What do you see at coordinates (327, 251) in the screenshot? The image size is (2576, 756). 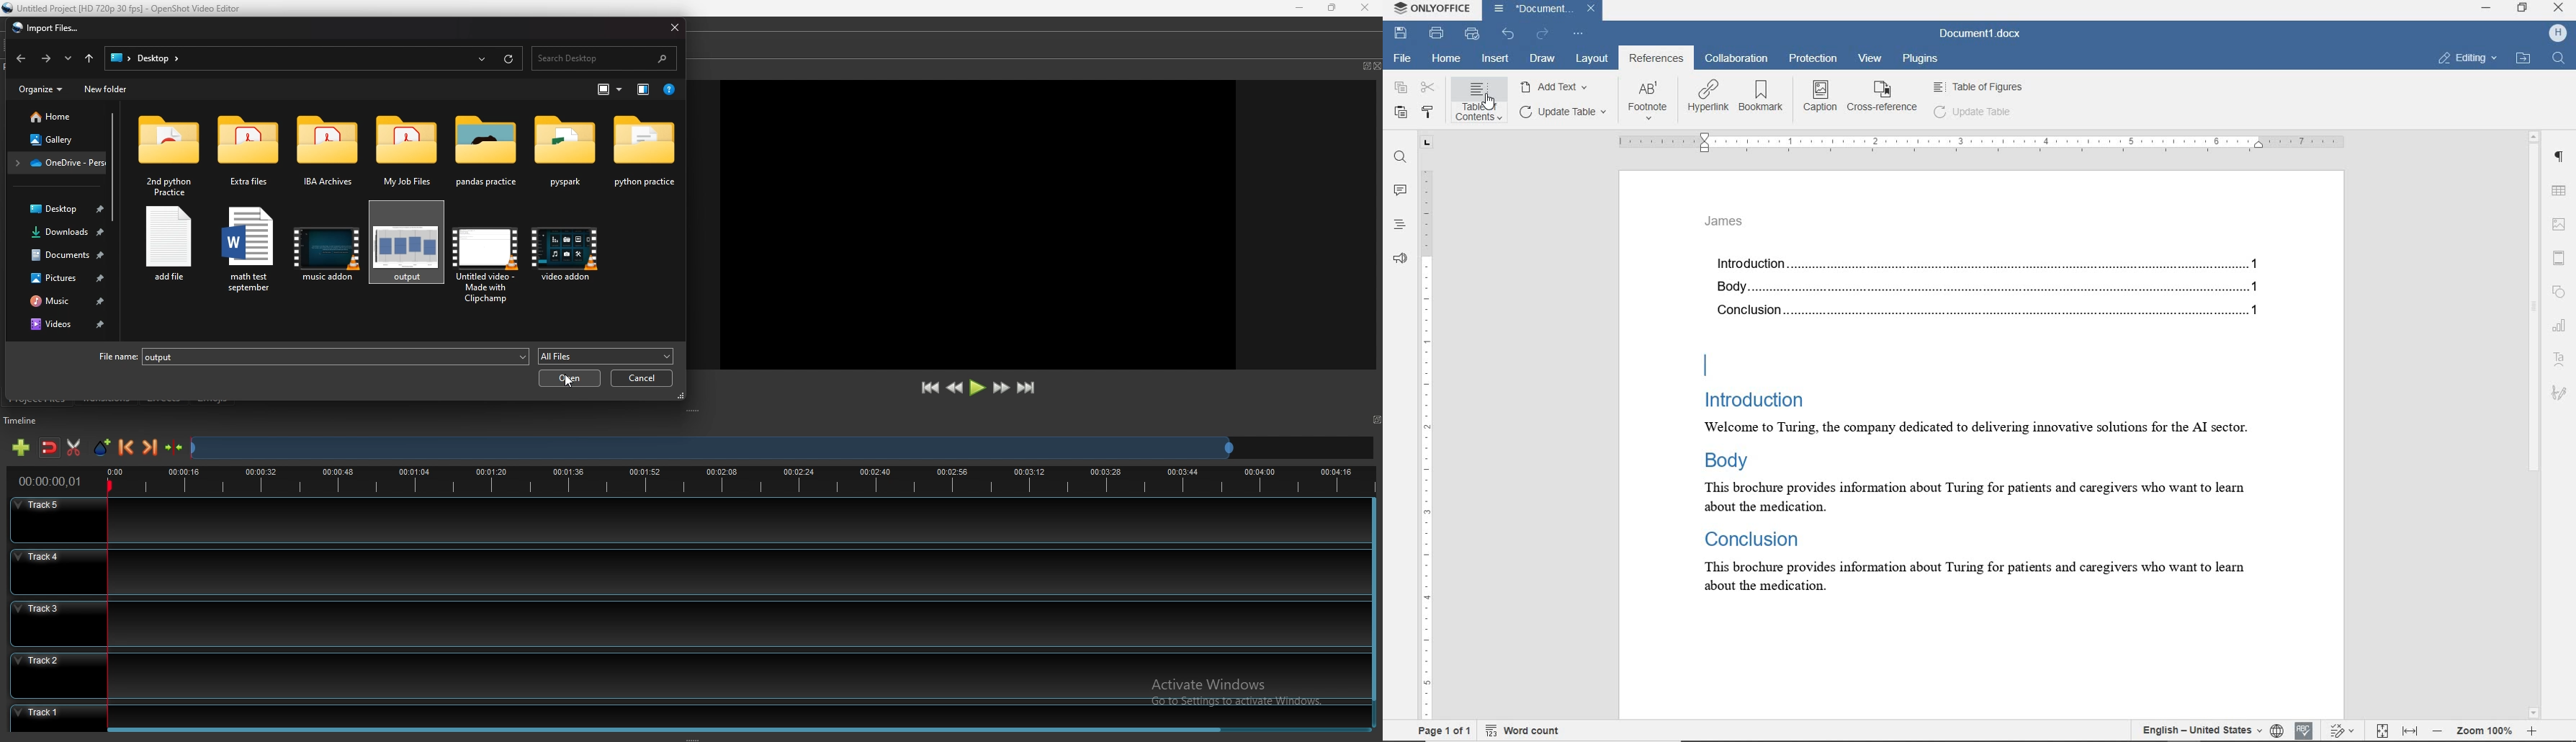 I see `file` at bounding box center [327, 251].